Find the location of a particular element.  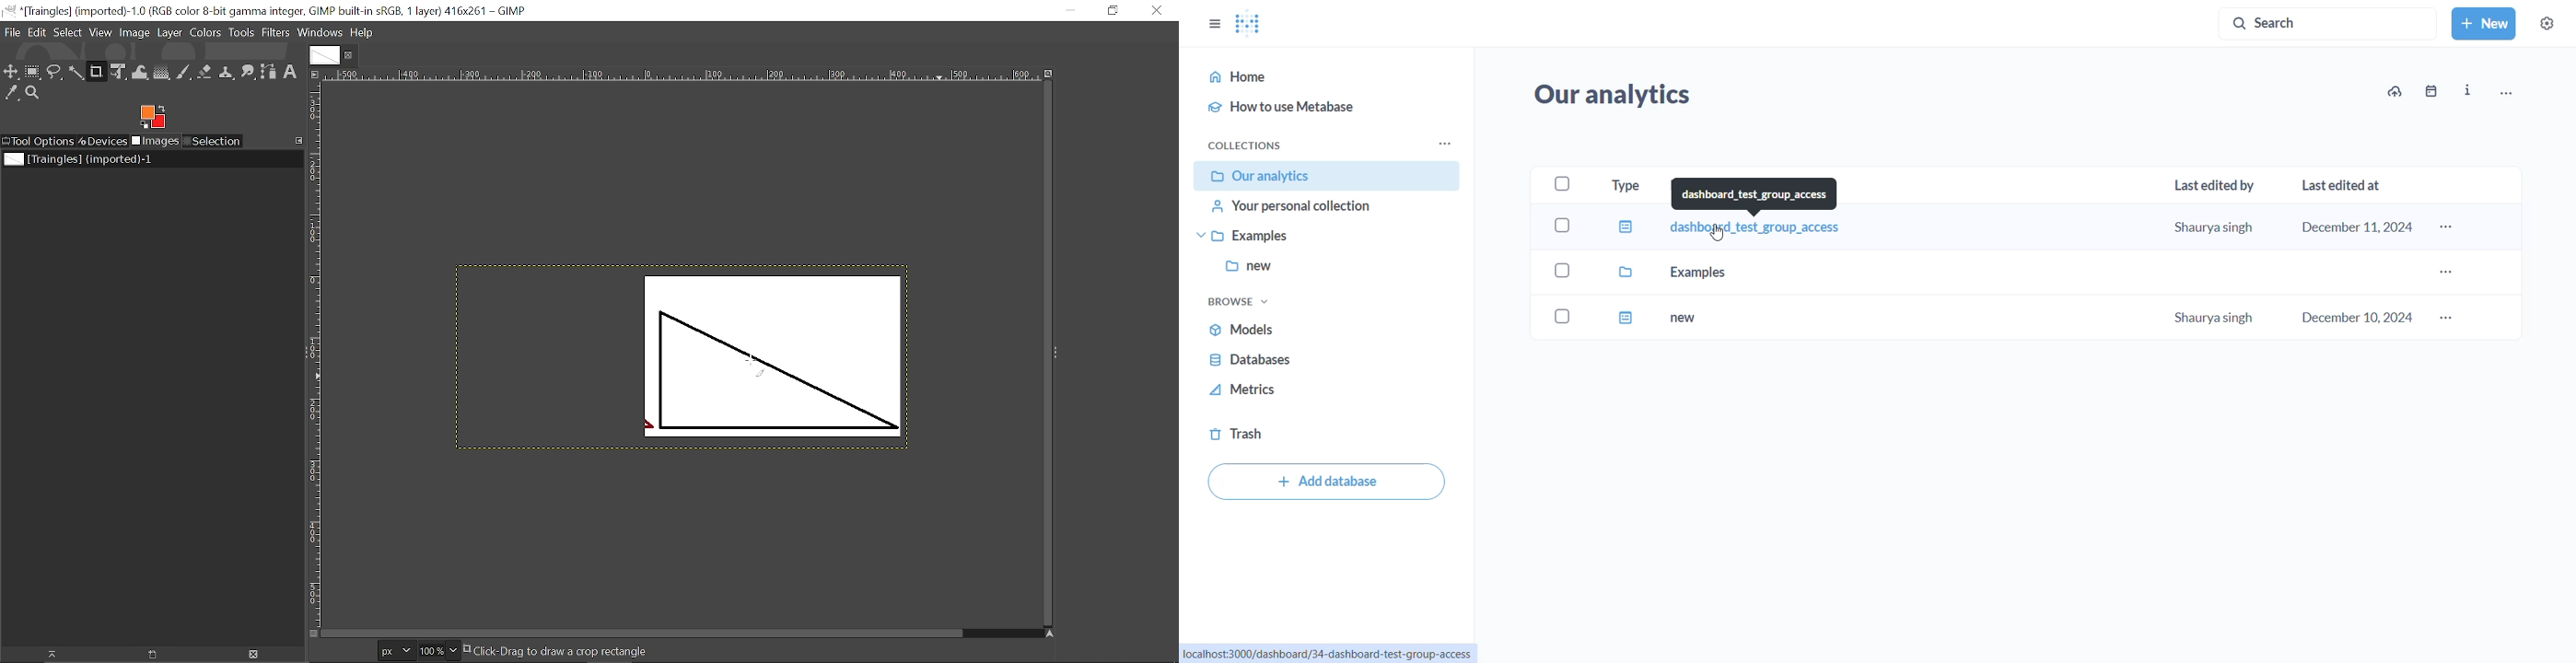

Help is located at coordinates (361, 32).